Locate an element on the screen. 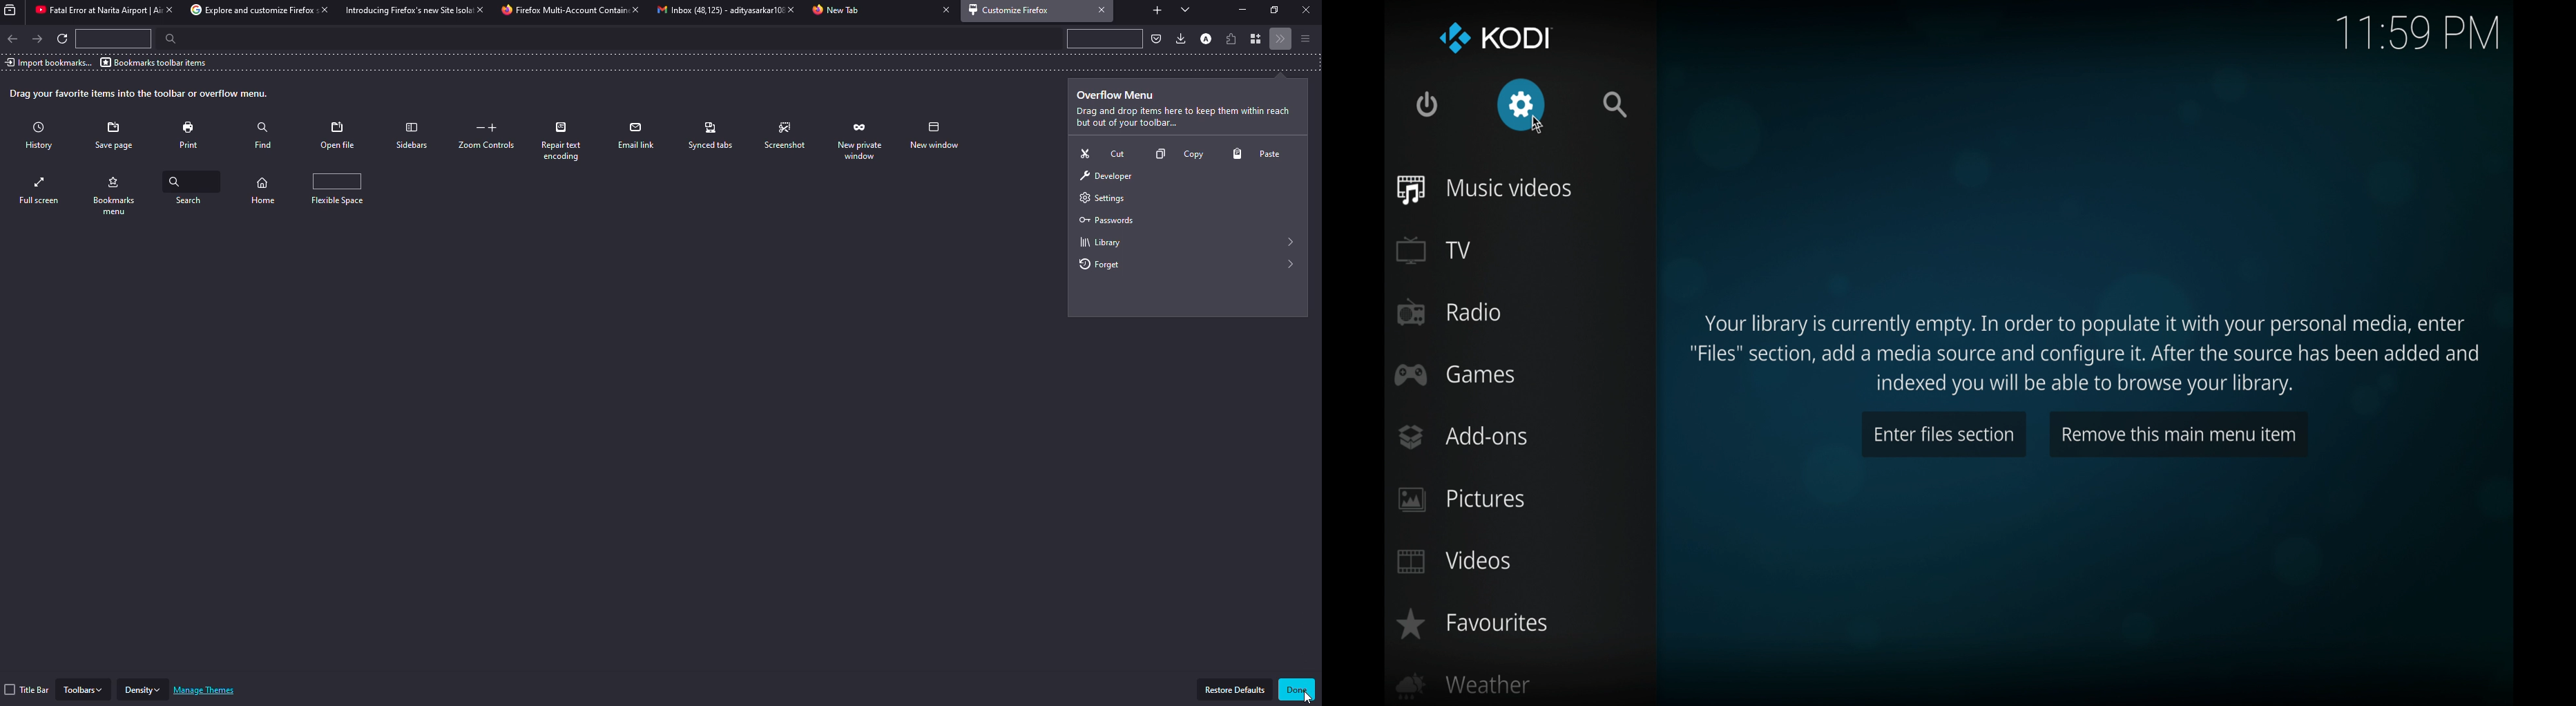  cursor is located at coordinates (1538, 126).